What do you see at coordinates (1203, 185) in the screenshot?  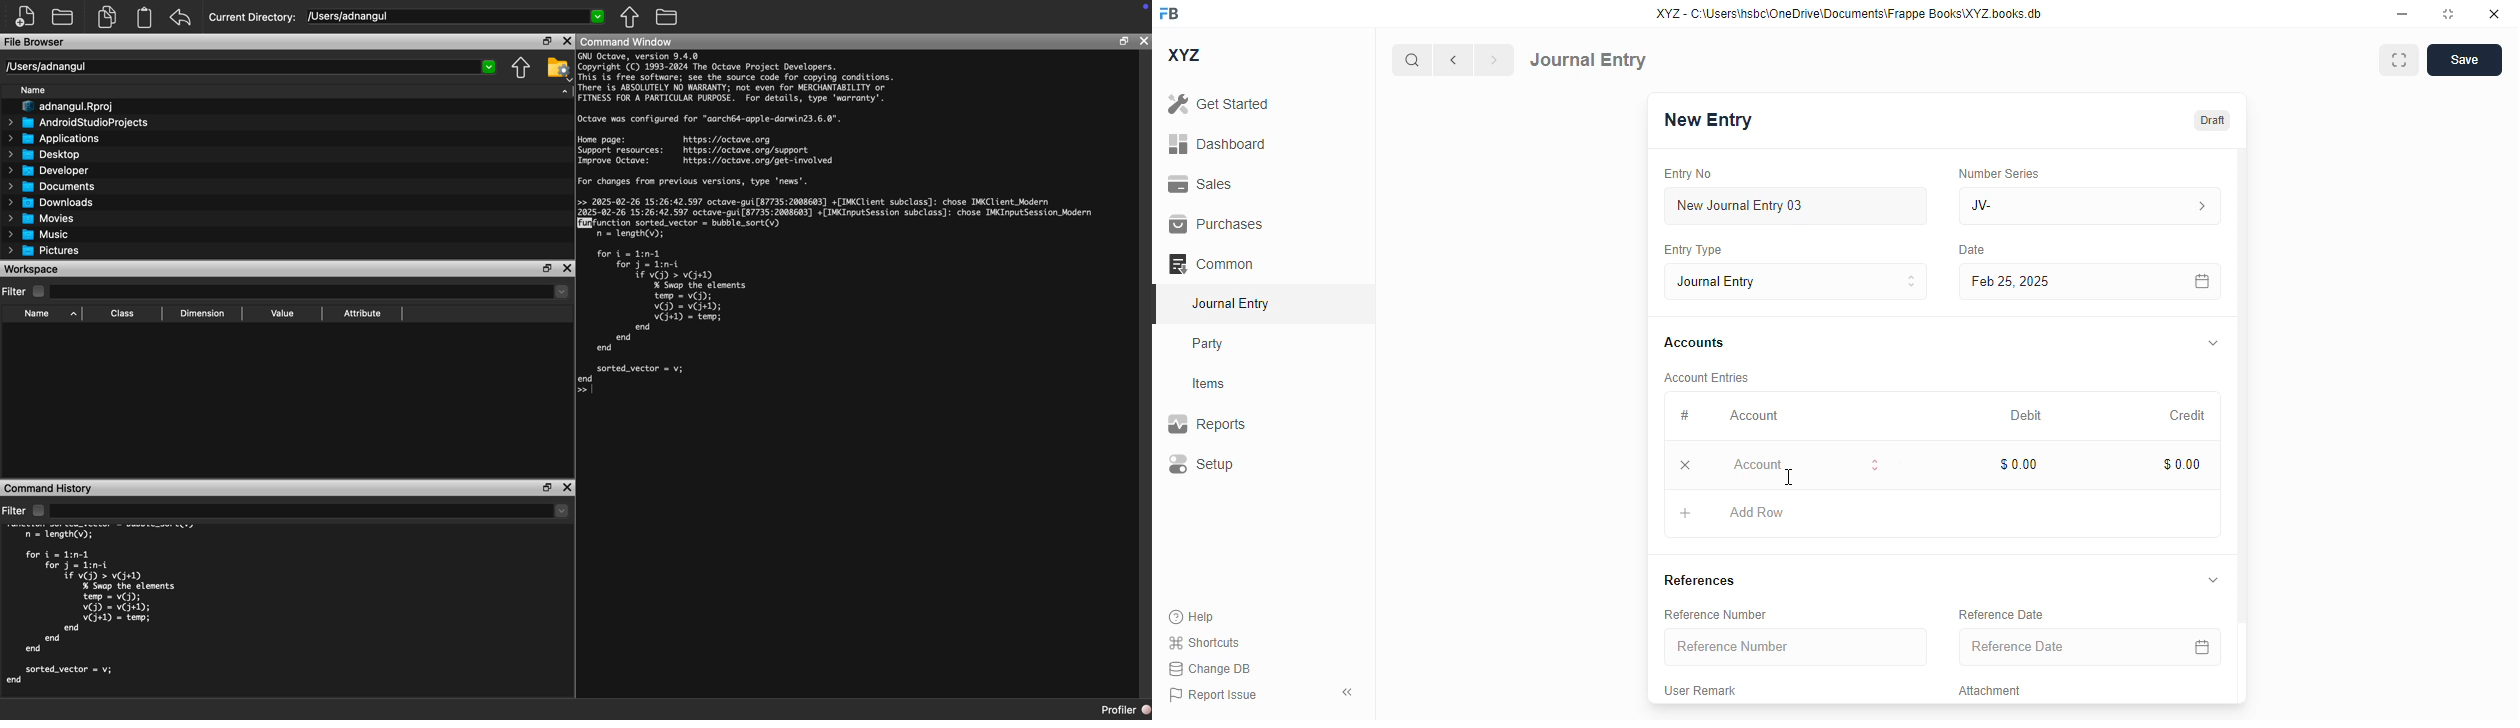 I see `sales` at bounding box center [1203, 185].